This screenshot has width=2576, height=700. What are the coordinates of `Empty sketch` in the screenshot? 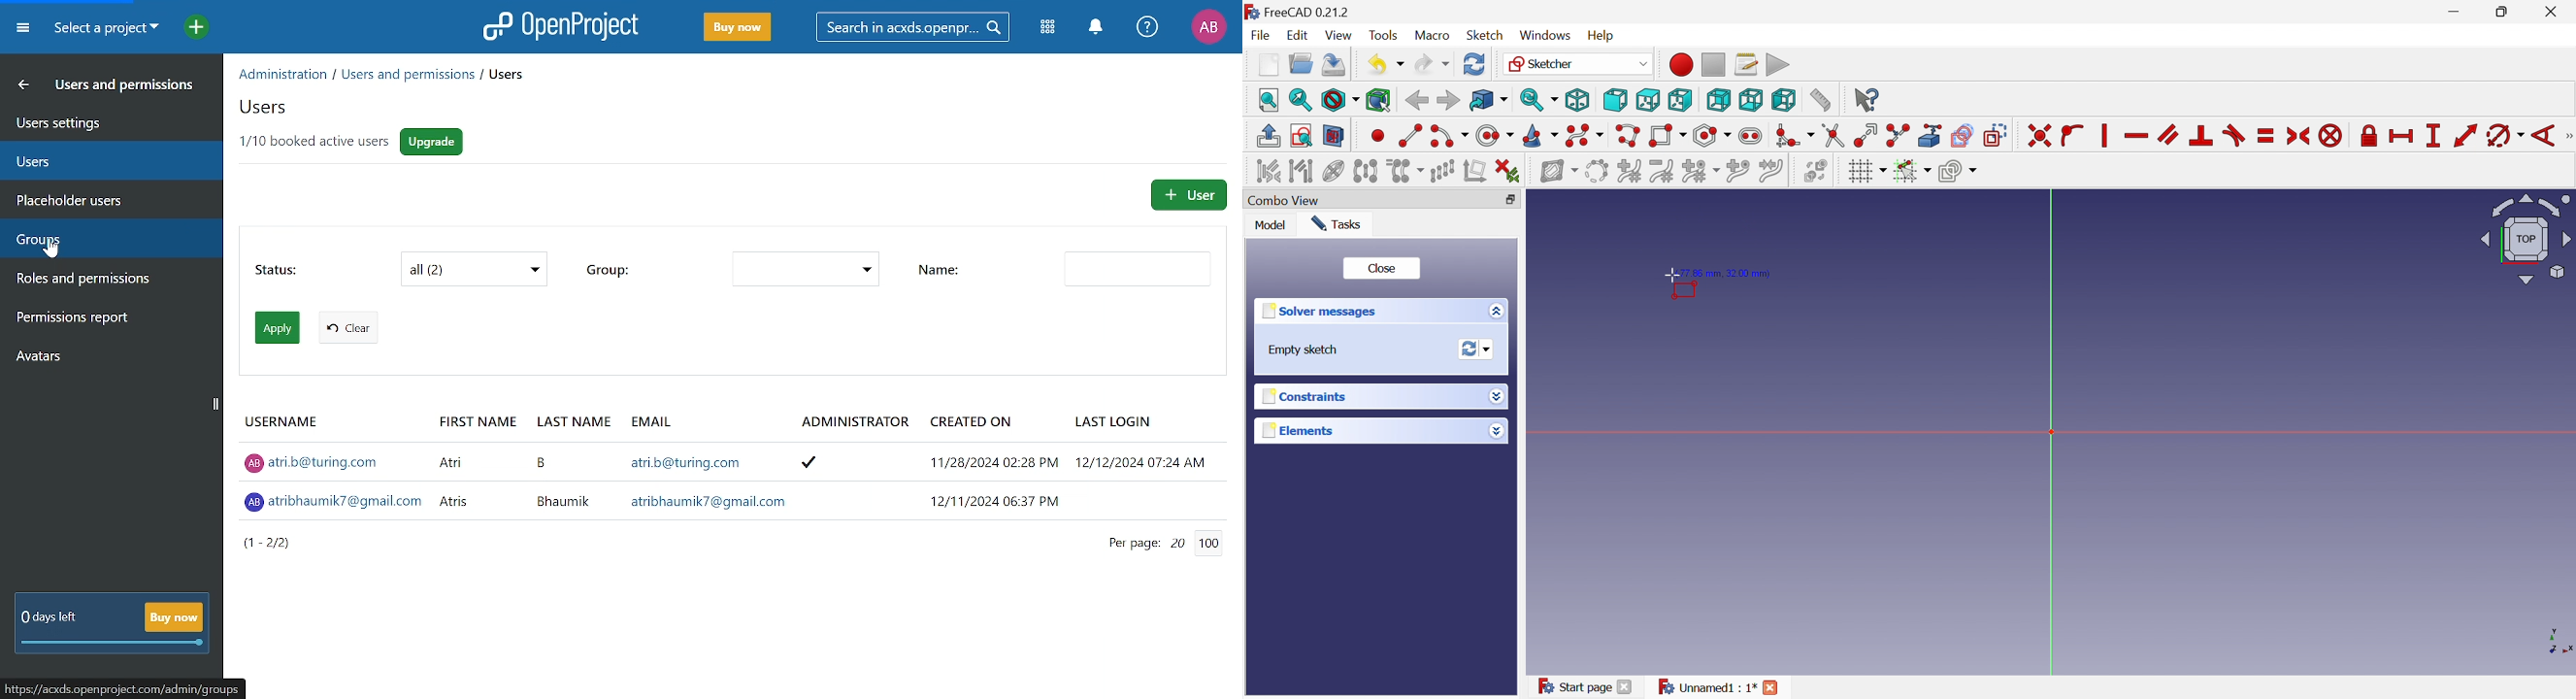 It's located at (1304, 350).